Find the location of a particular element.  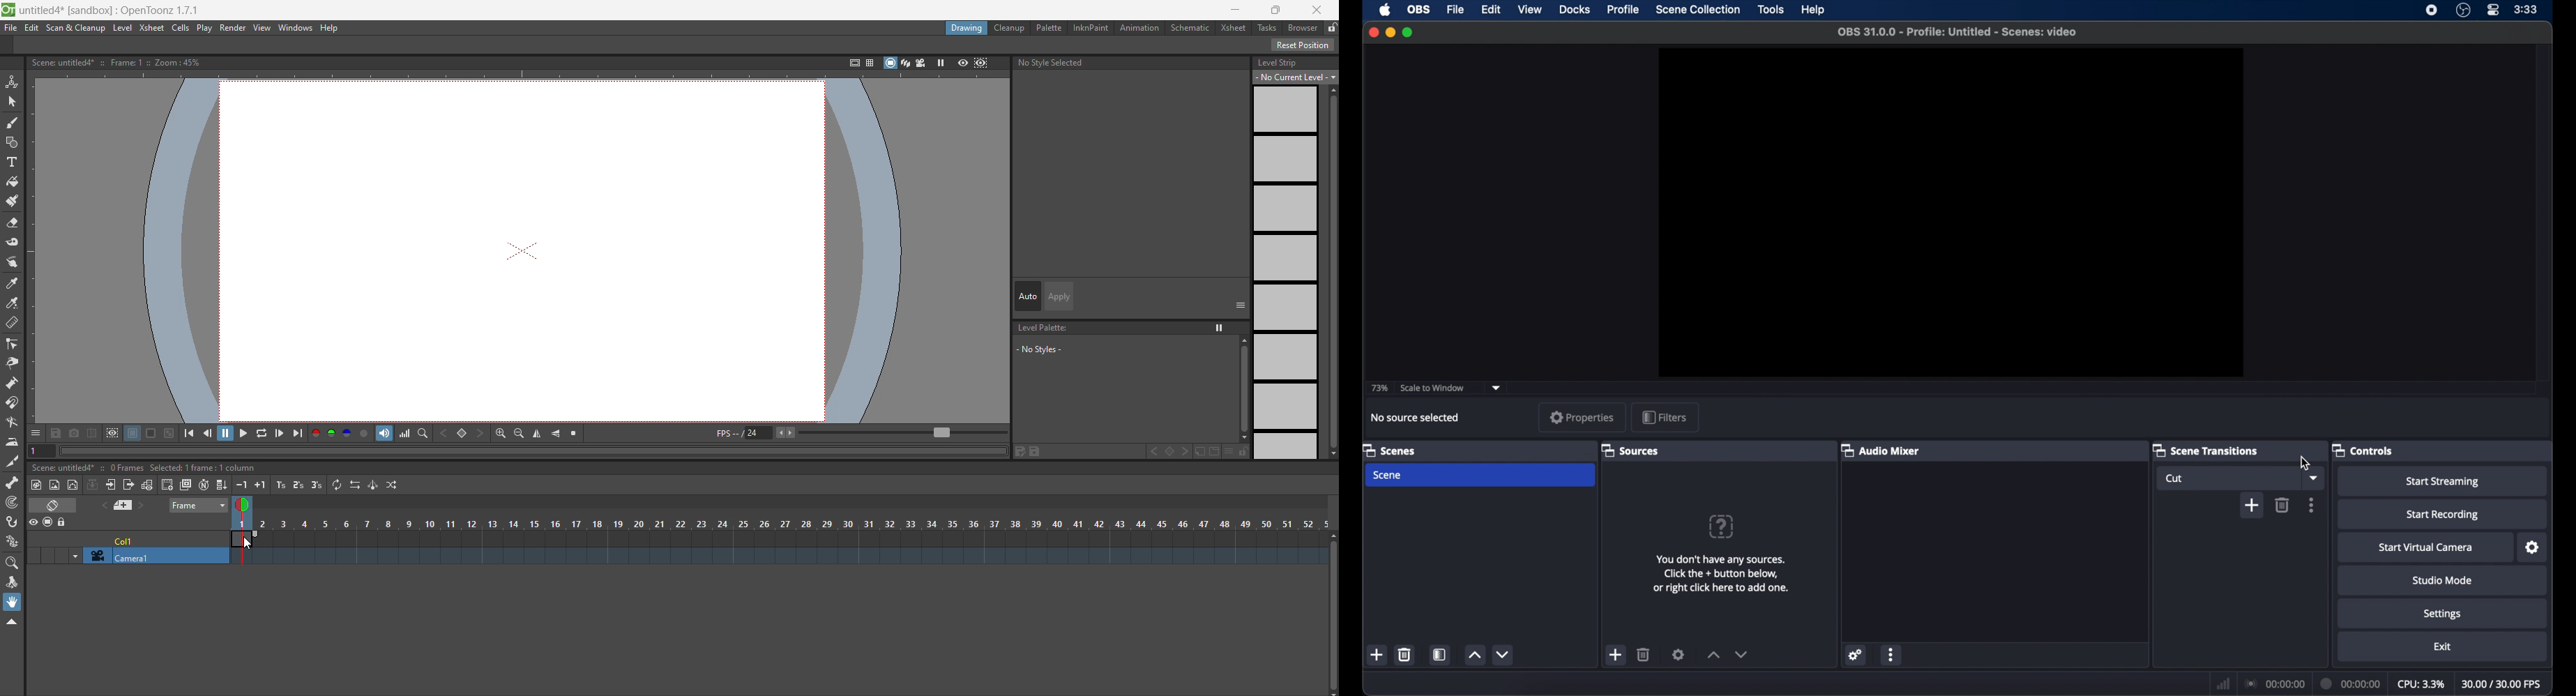

controls is located at coordinates (2363, 450).